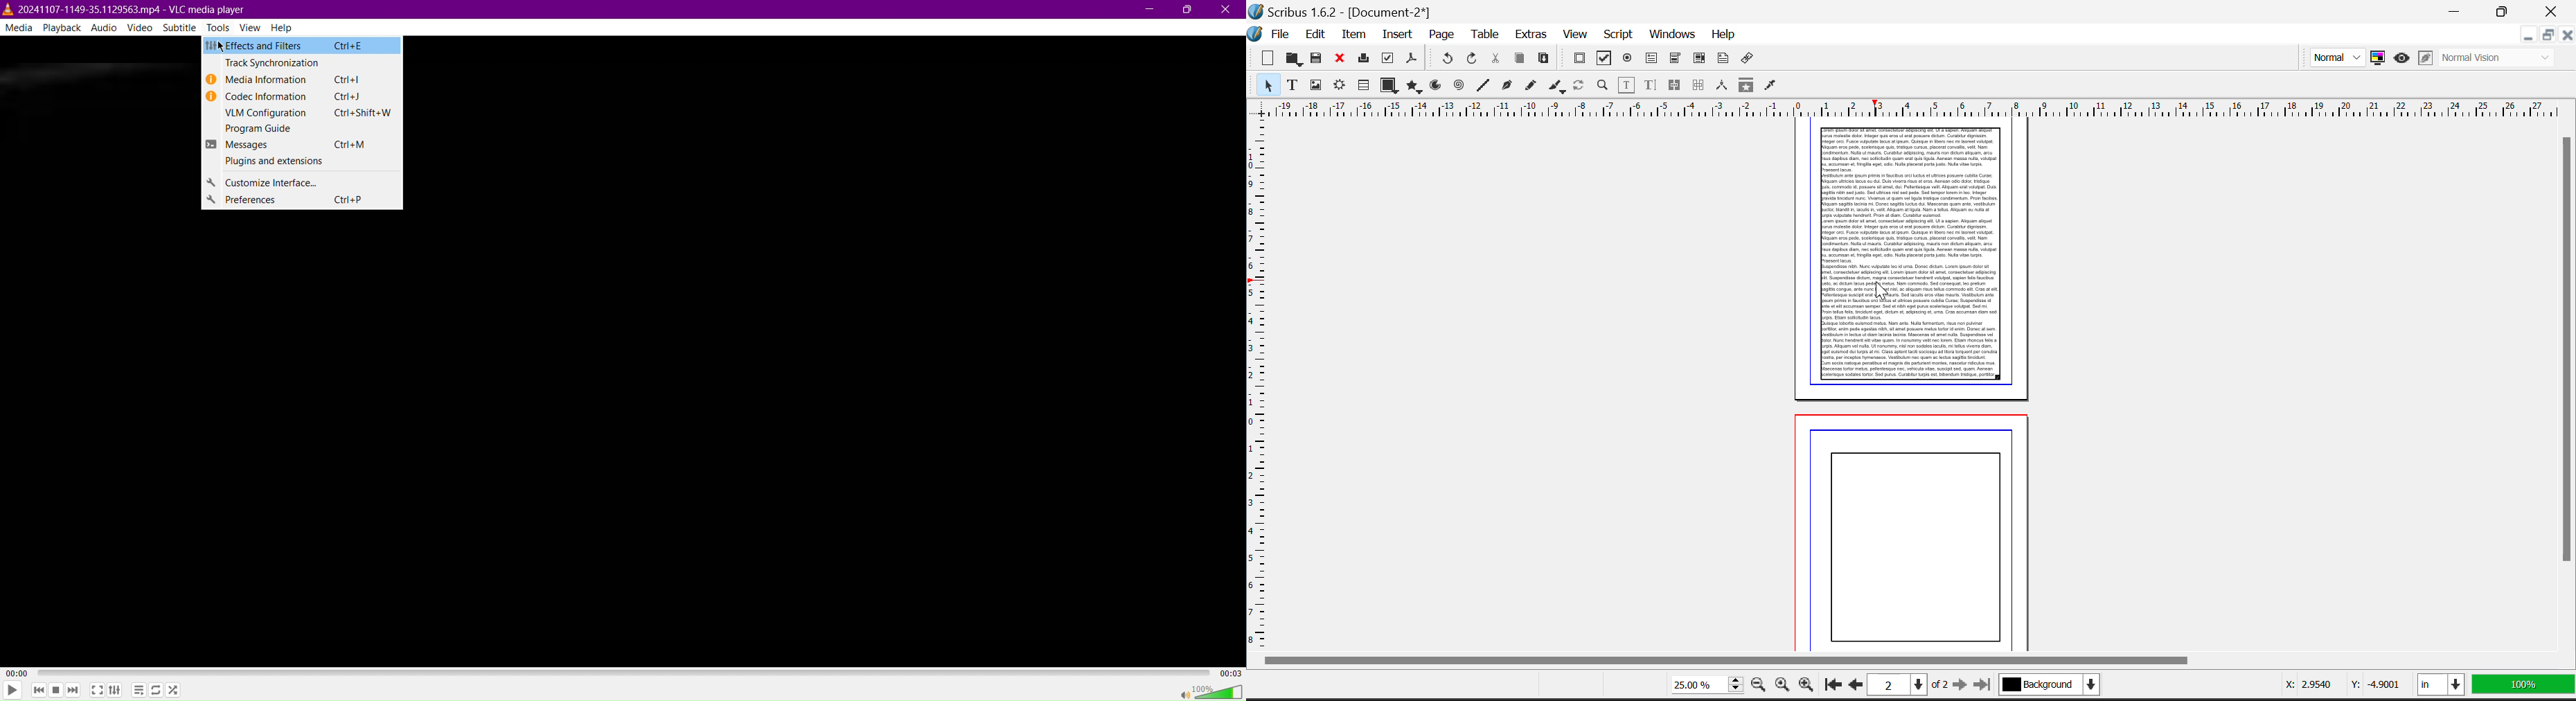 This screenshot has height=728, width=2576. What do you see at coordinates (1151, 9) in the screenshot?
I see `Minimize` at bounding box center [1151, 9].